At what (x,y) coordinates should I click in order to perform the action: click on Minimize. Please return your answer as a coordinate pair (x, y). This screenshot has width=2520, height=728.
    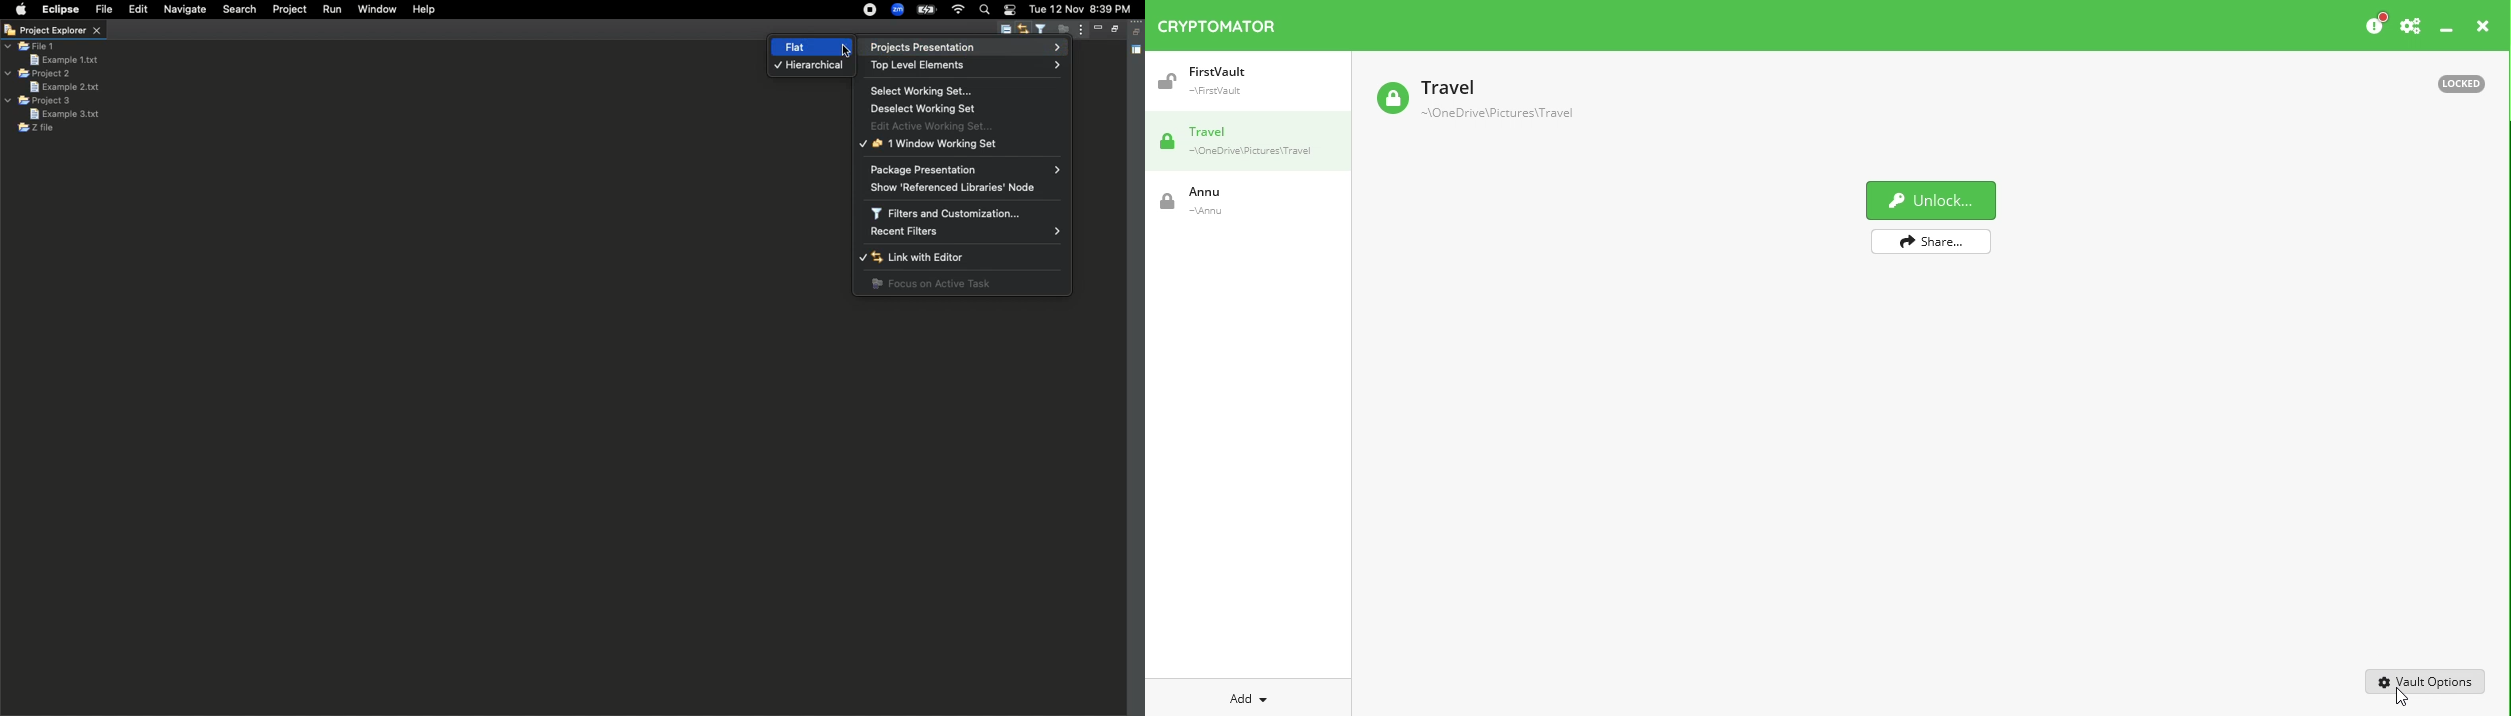
    Looking at the image, I should click on (1098, 28).